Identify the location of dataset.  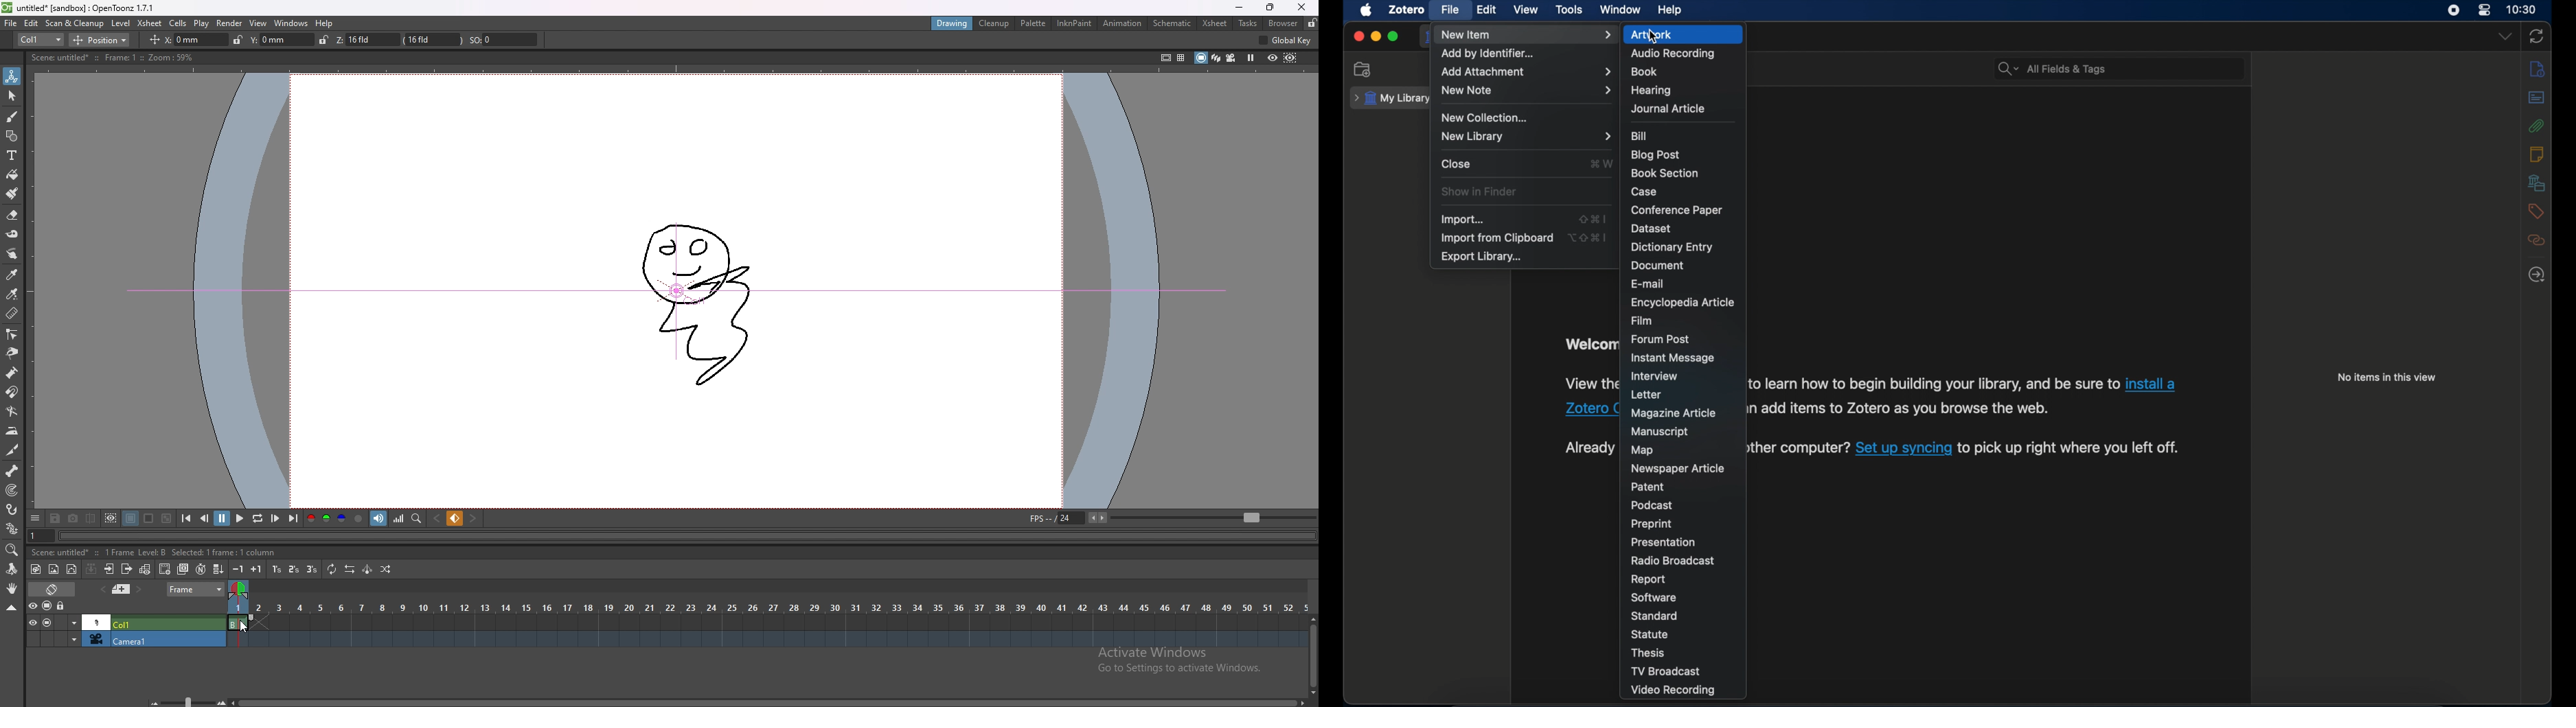
(1649, 229).